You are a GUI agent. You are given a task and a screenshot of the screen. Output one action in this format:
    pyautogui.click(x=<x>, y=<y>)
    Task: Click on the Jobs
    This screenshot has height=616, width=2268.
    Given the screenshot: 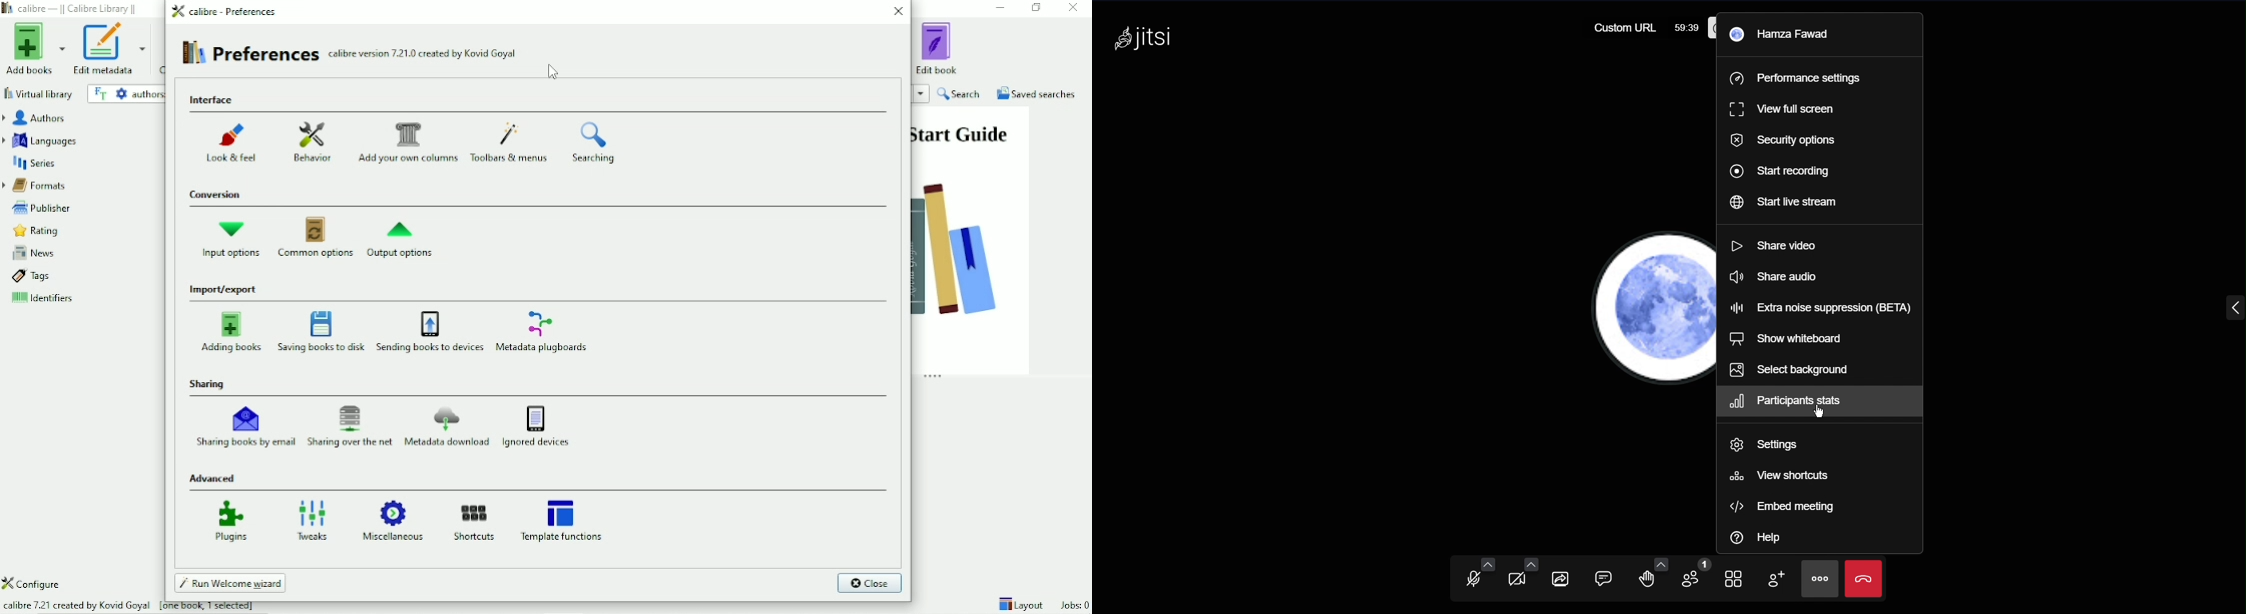 What is the action you would take?
    pyautogui.click(x=1073, y=605)
    